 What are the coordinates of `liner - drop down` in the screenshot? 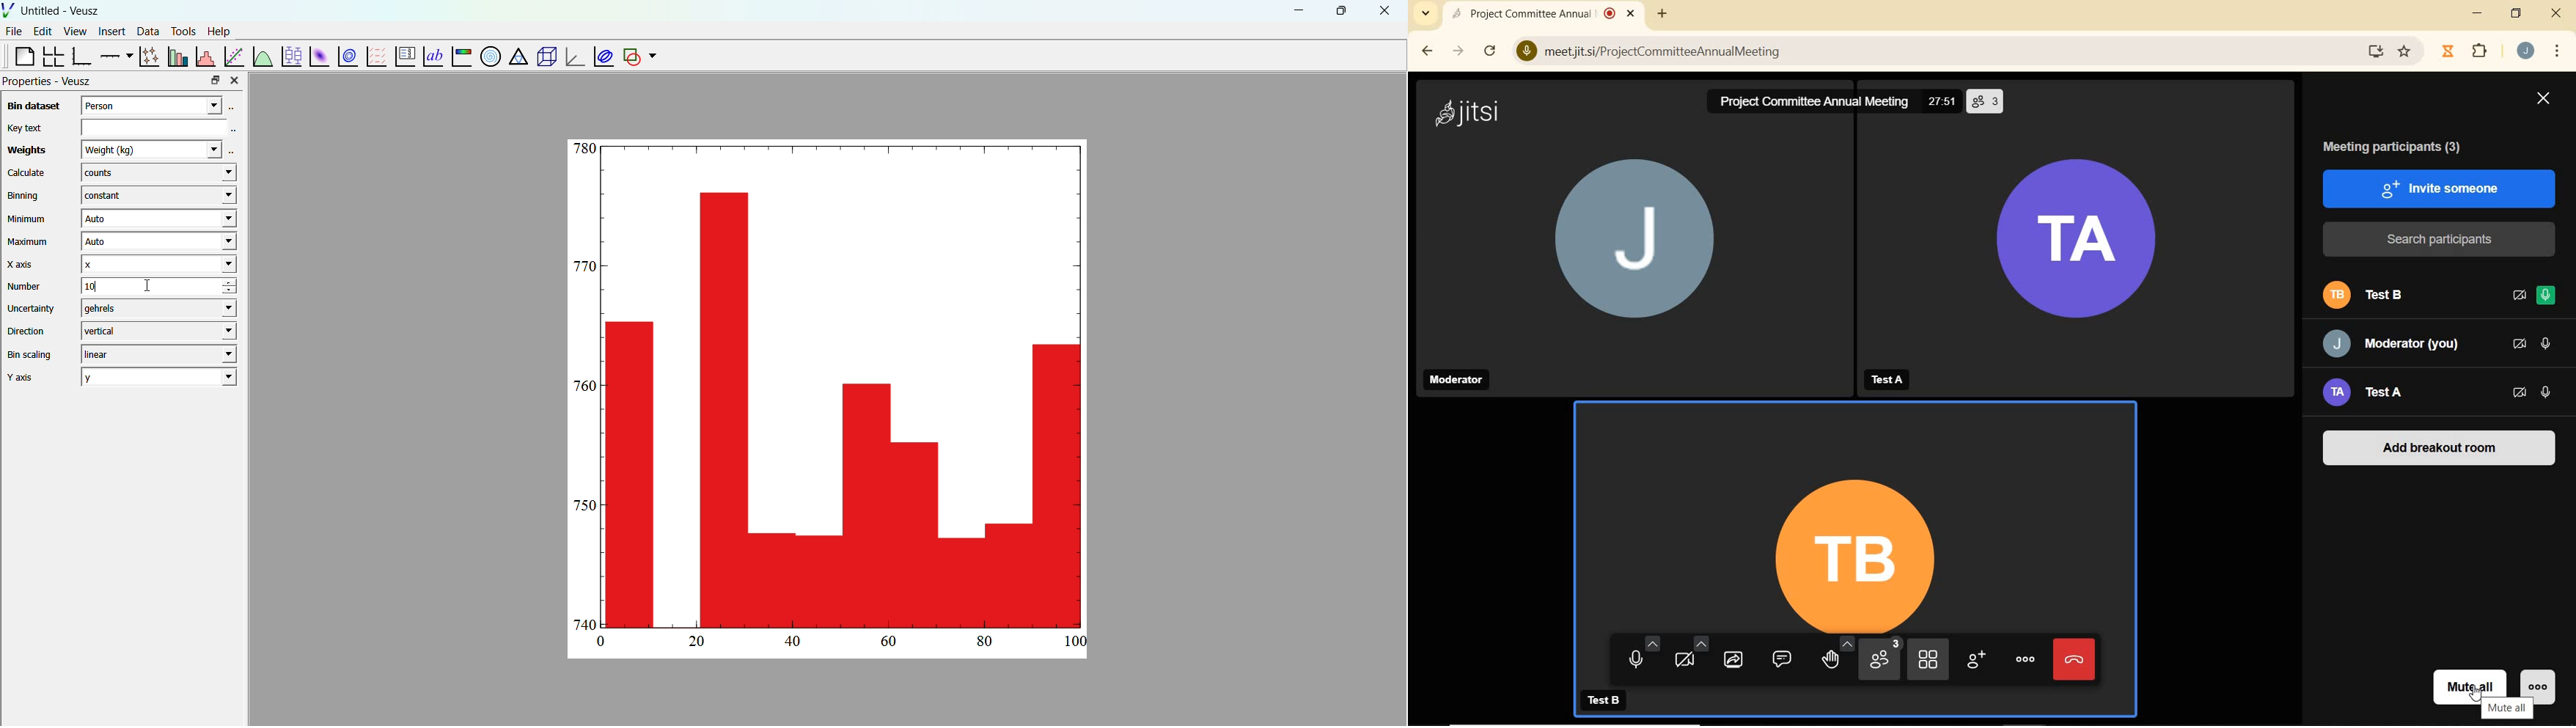 It's located at (155, 354).